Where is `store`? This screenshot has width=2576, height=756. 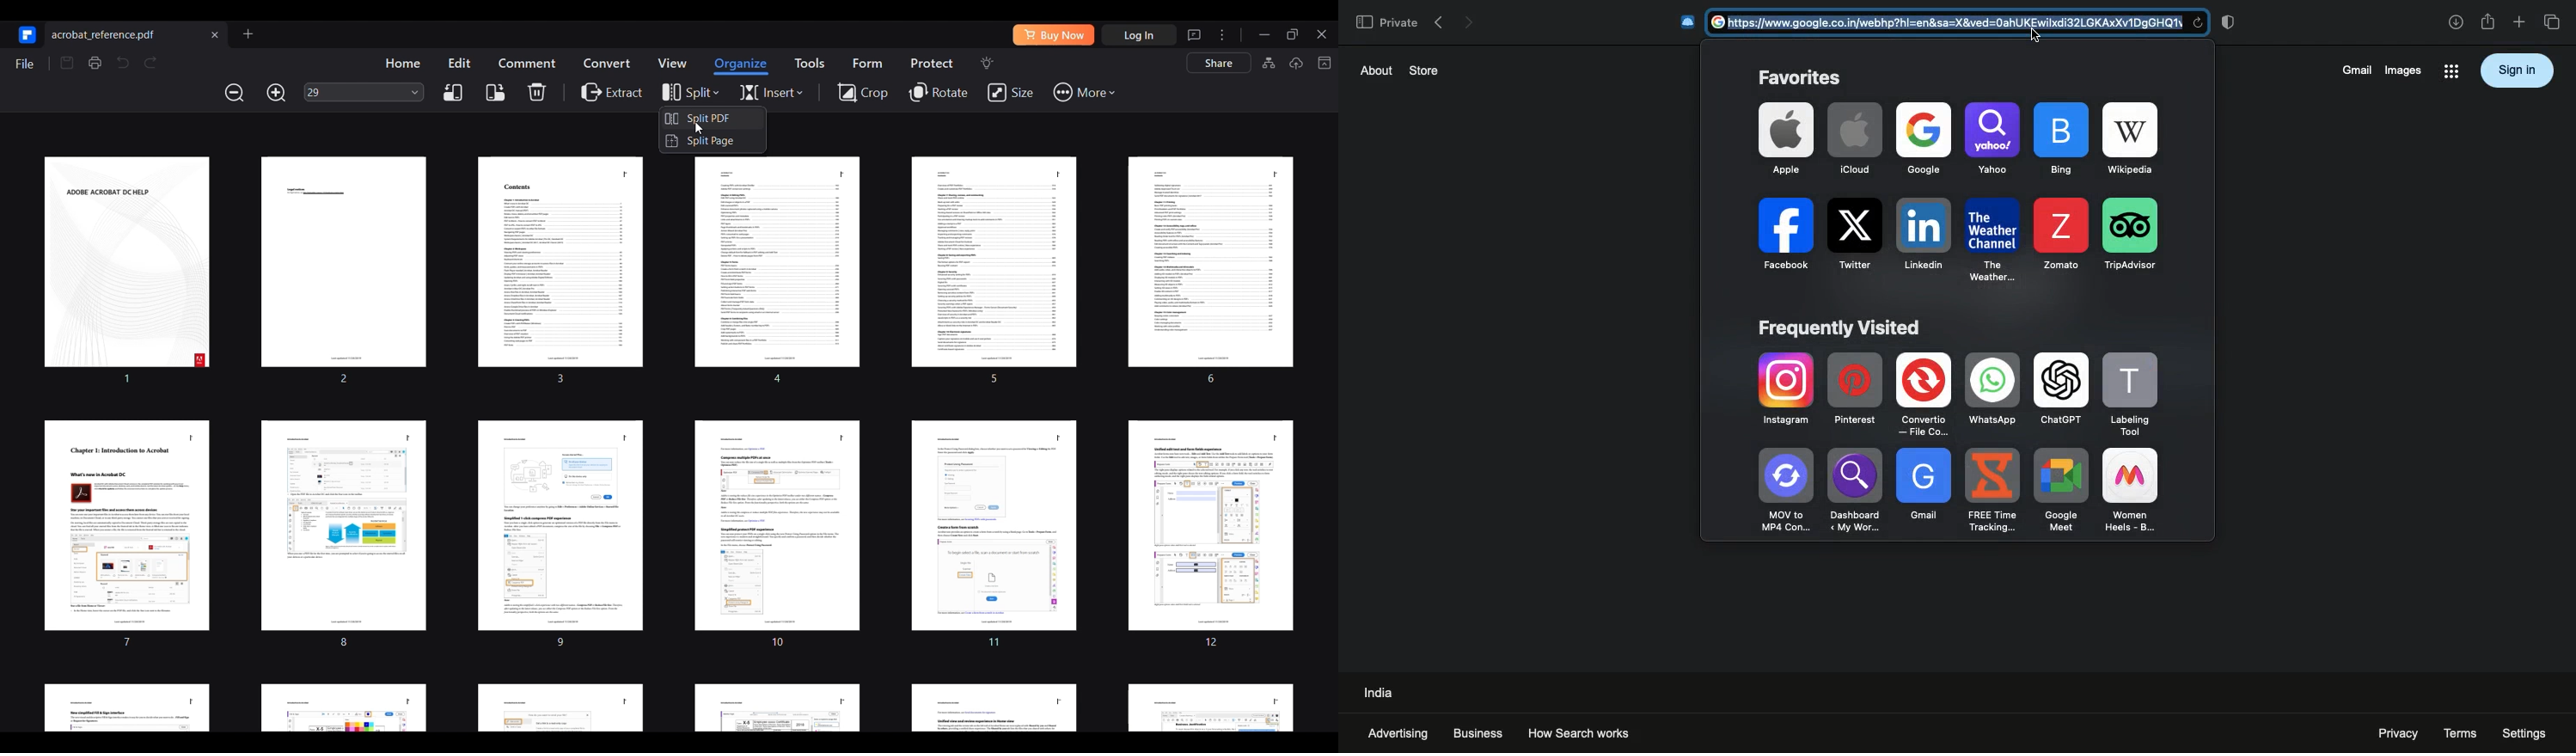 store is located at coordinates (1425, 69).